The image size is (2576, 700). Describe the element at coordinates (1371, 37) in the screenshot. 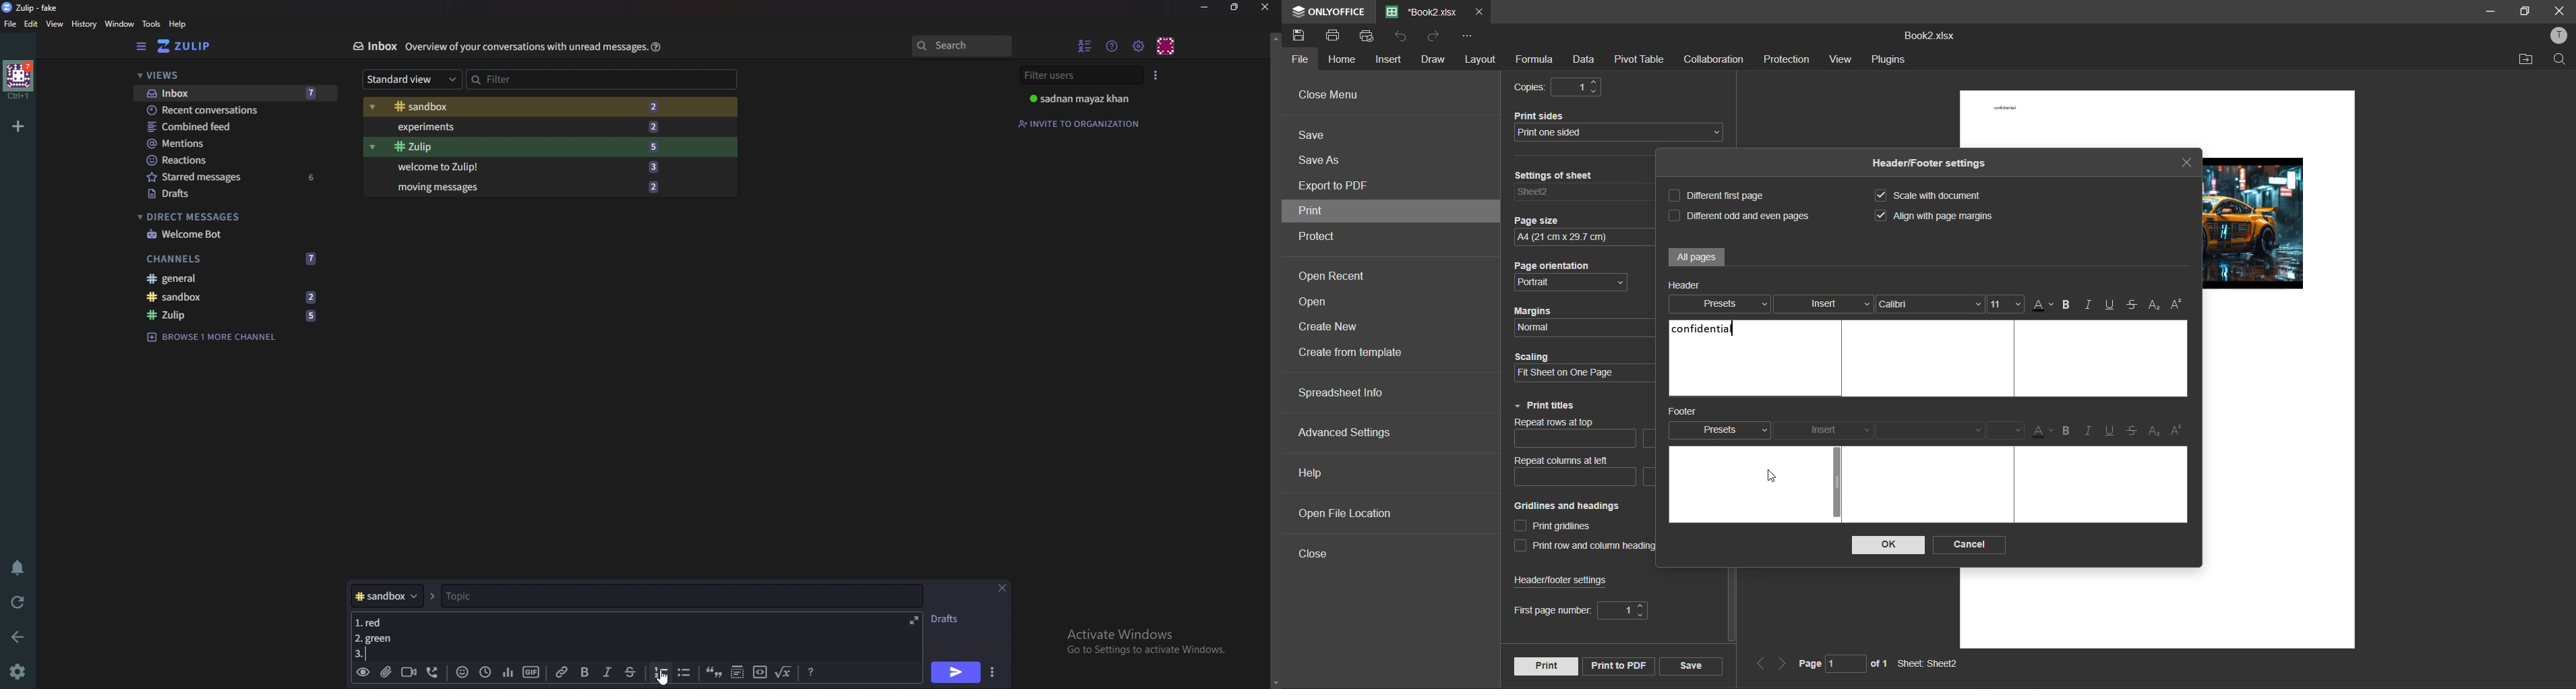

I see `quick print` at that location.